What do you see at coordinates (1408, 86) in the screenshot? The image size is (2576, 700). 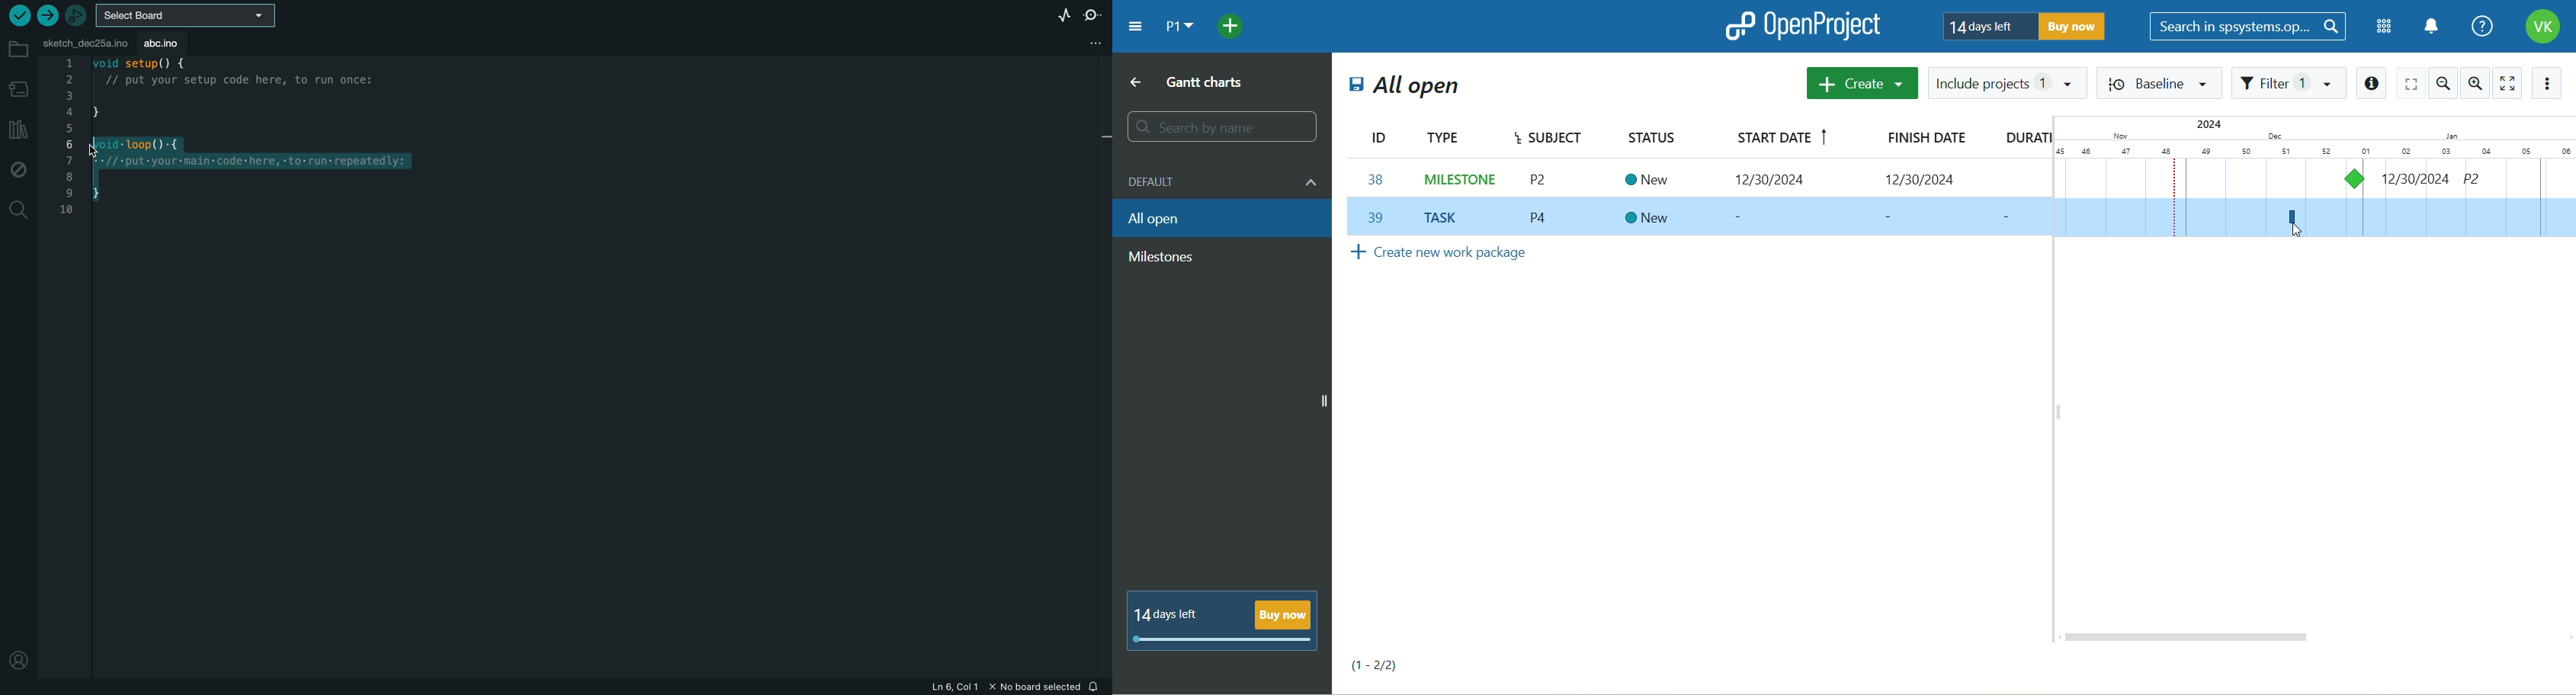 I see `all open` at bounding box center [1408, 86].